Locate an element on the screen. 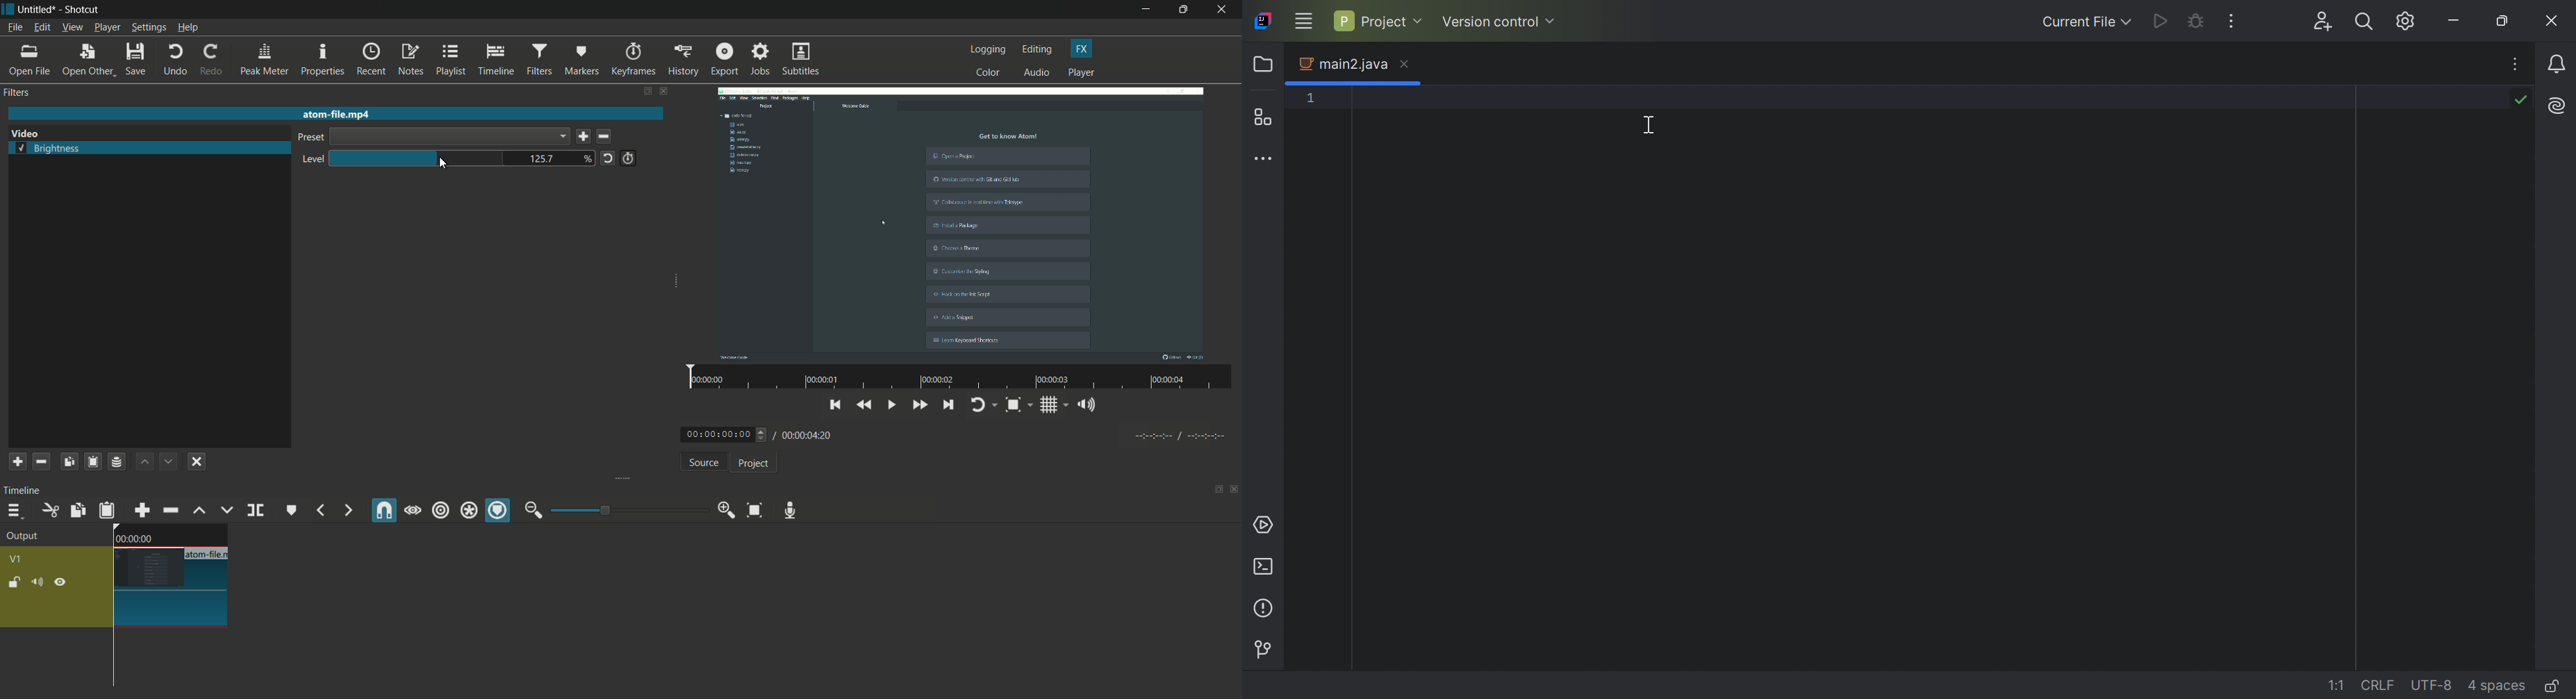 This screenshot has width=2576, height=700. zoom in is located at coordinates (723, 511).